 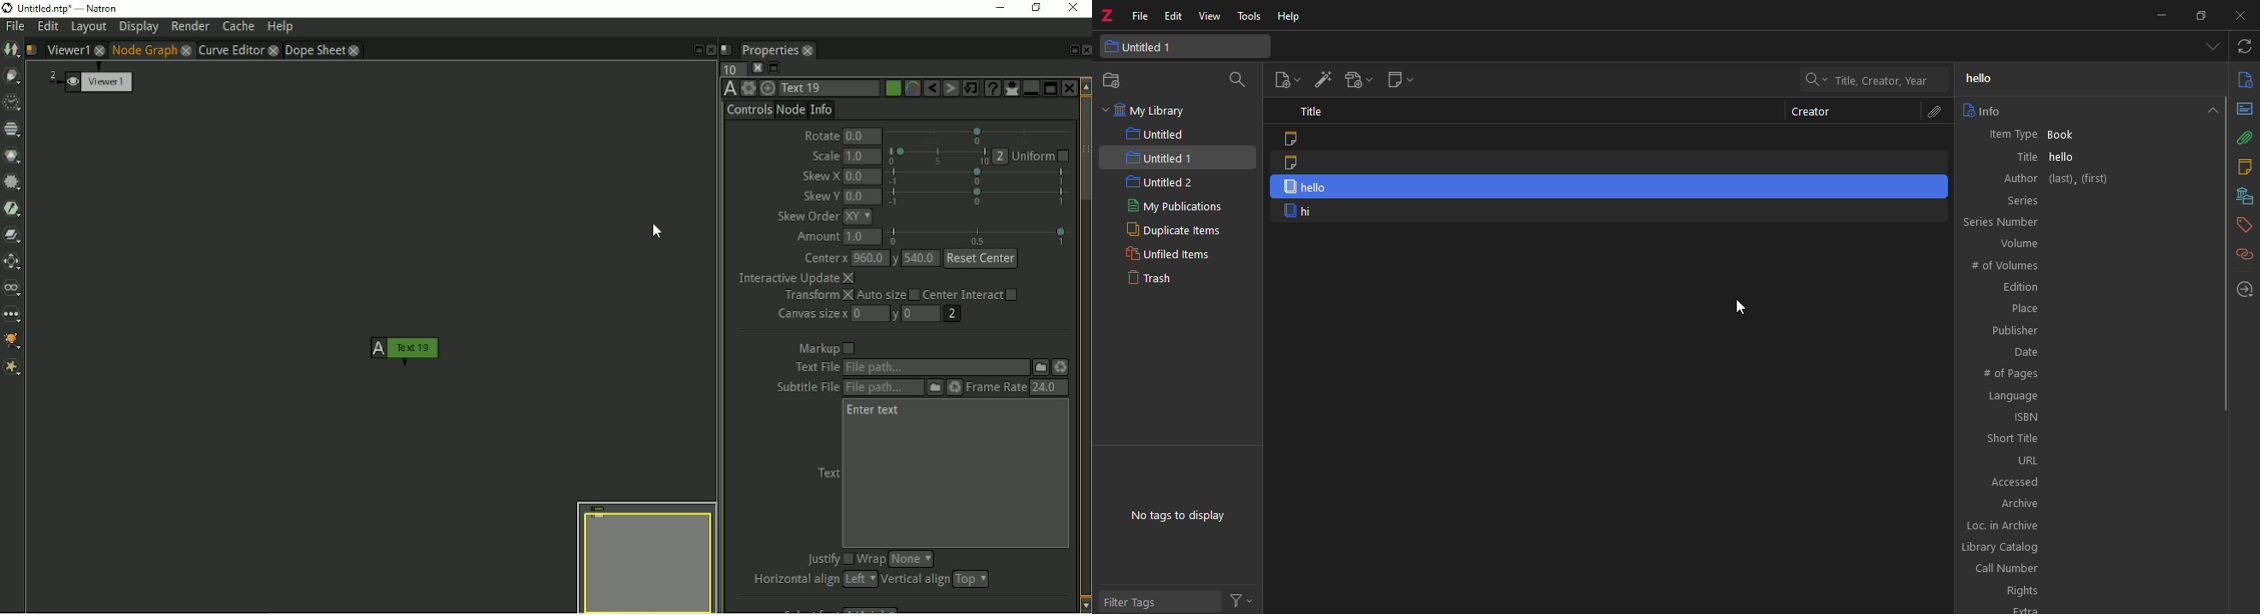 What do you see at coordinates (1156, 280) in the screenshot?
I see `trash` at bounding box center [1156, 280].